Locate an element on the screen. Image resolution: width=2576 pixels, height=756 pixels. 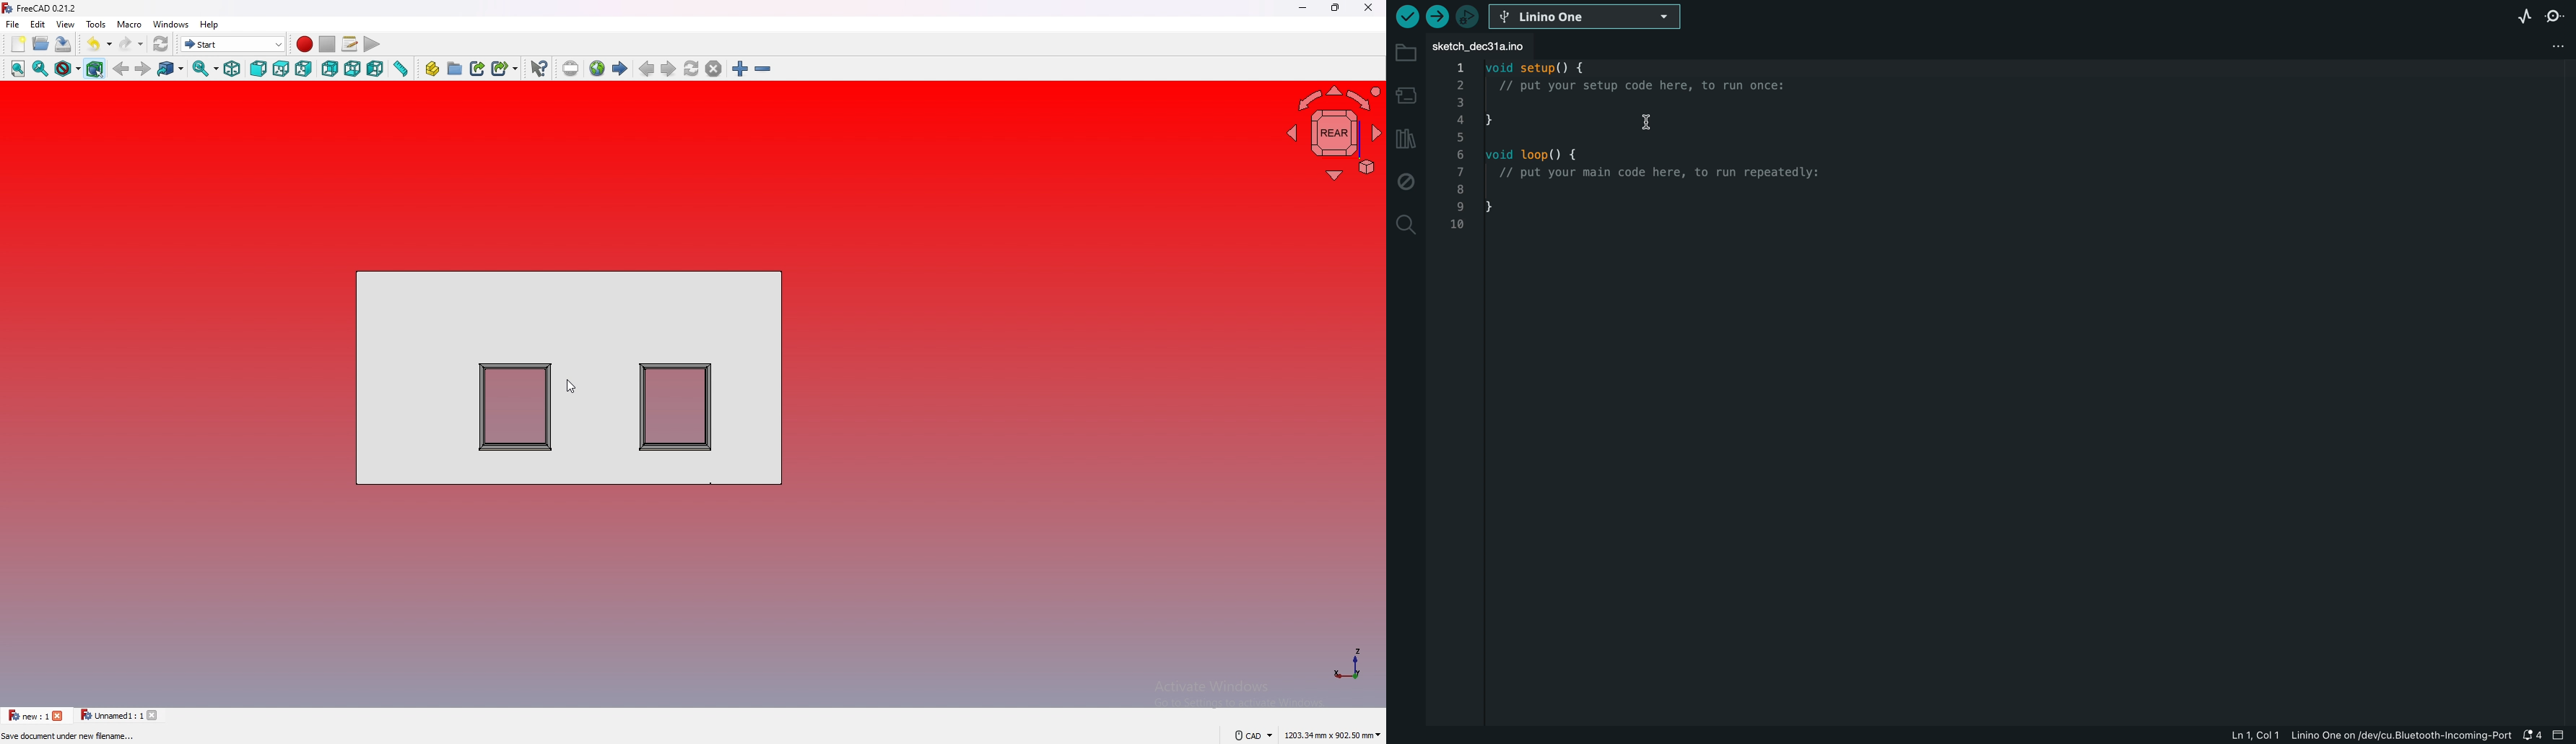
bottom is located at coordinates (354, 69).